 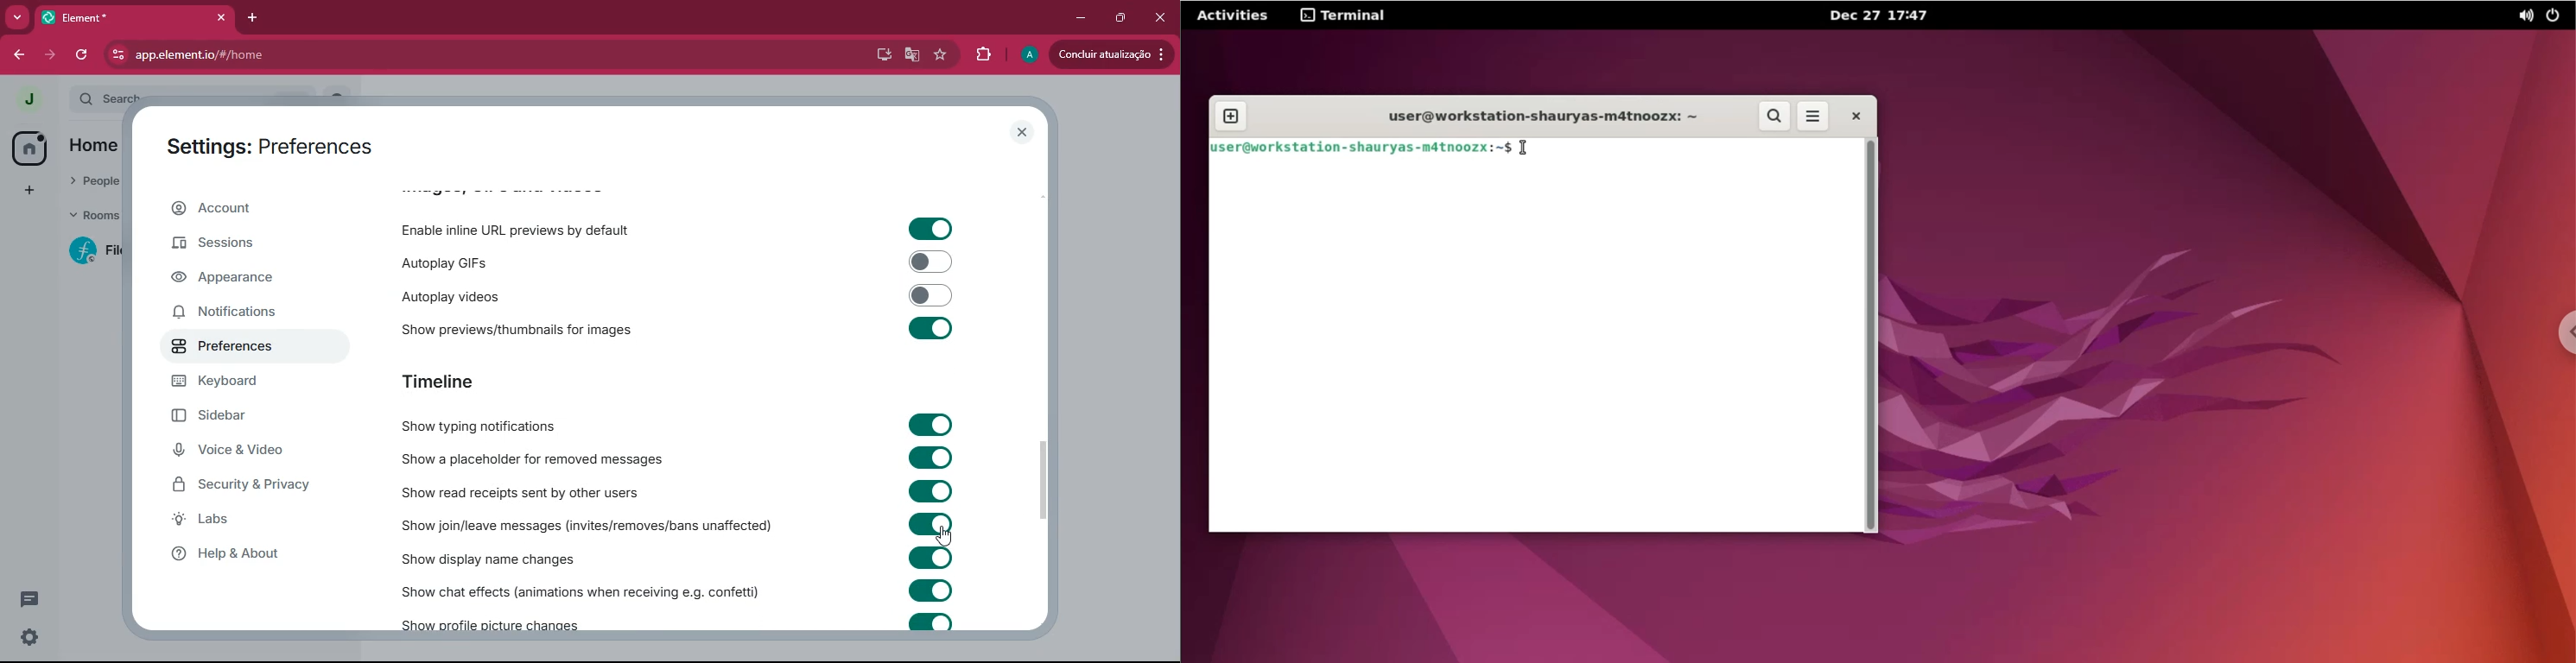 What do you see at coordinates (1045, 482) in the screenshot?
I see `scroll bar` at bounding box center [1045, 482].